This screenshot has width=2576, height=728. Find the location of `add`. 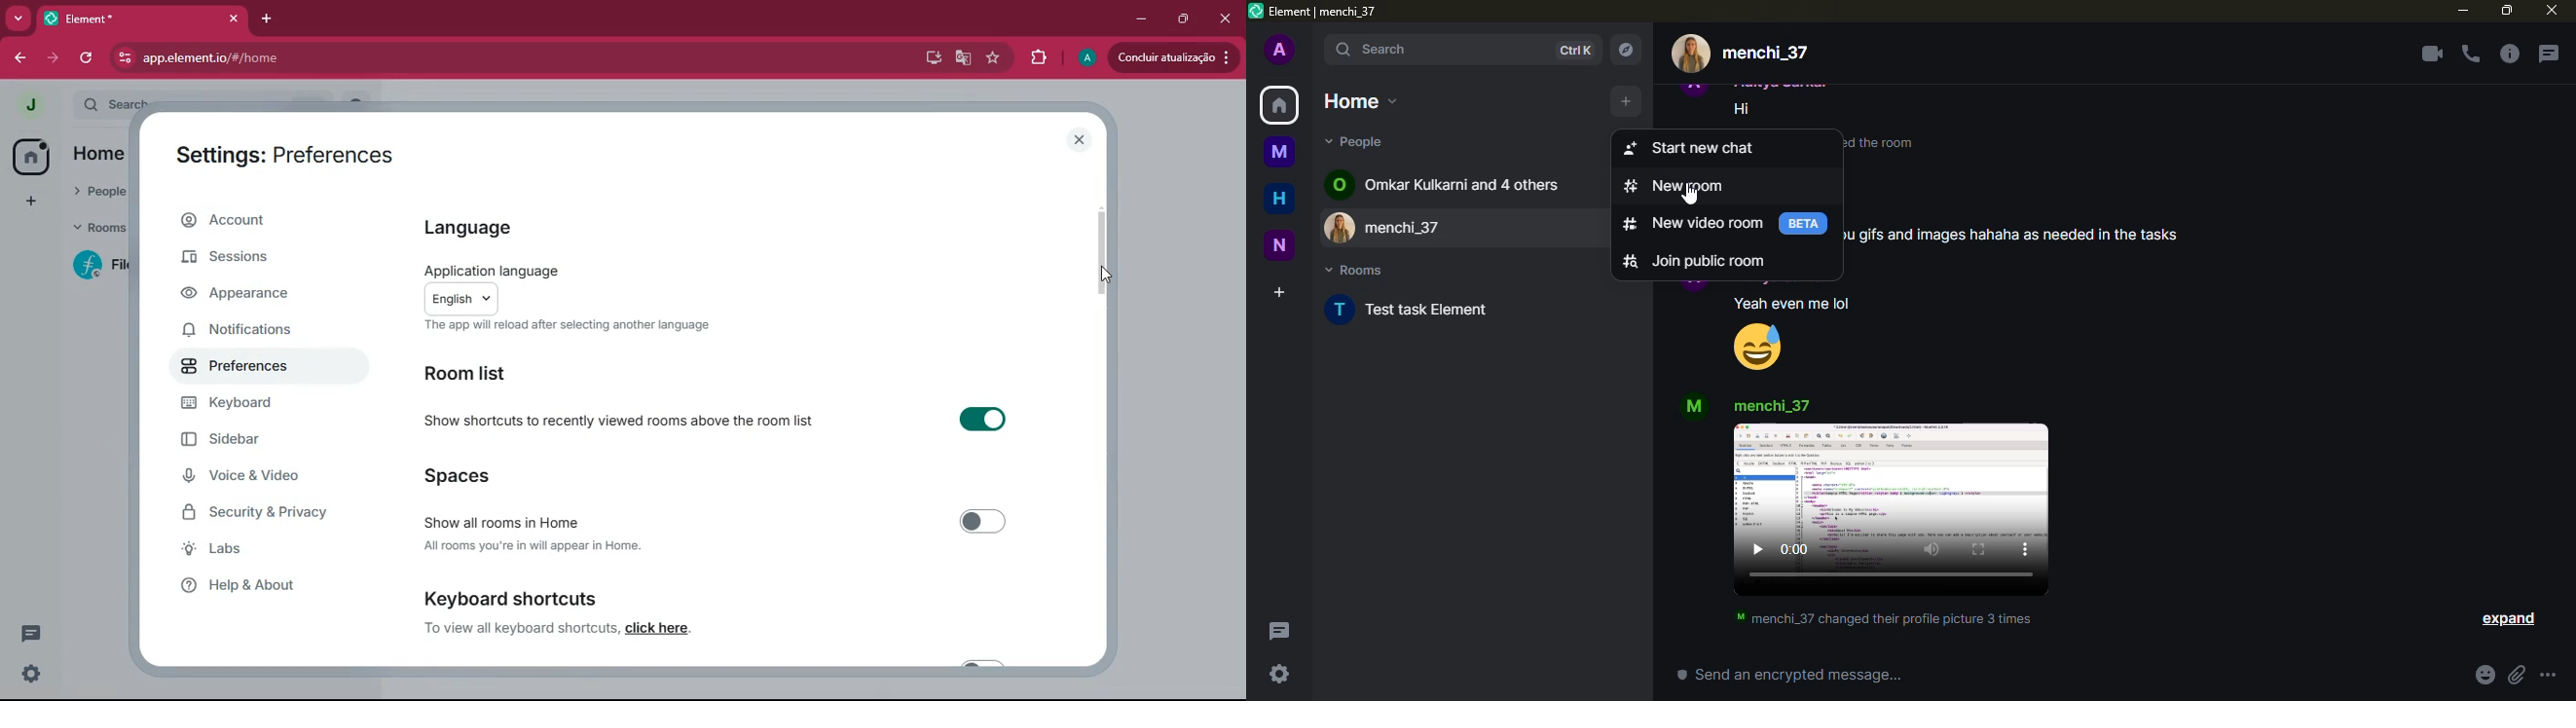

add is located at coordinates (1626, 101).